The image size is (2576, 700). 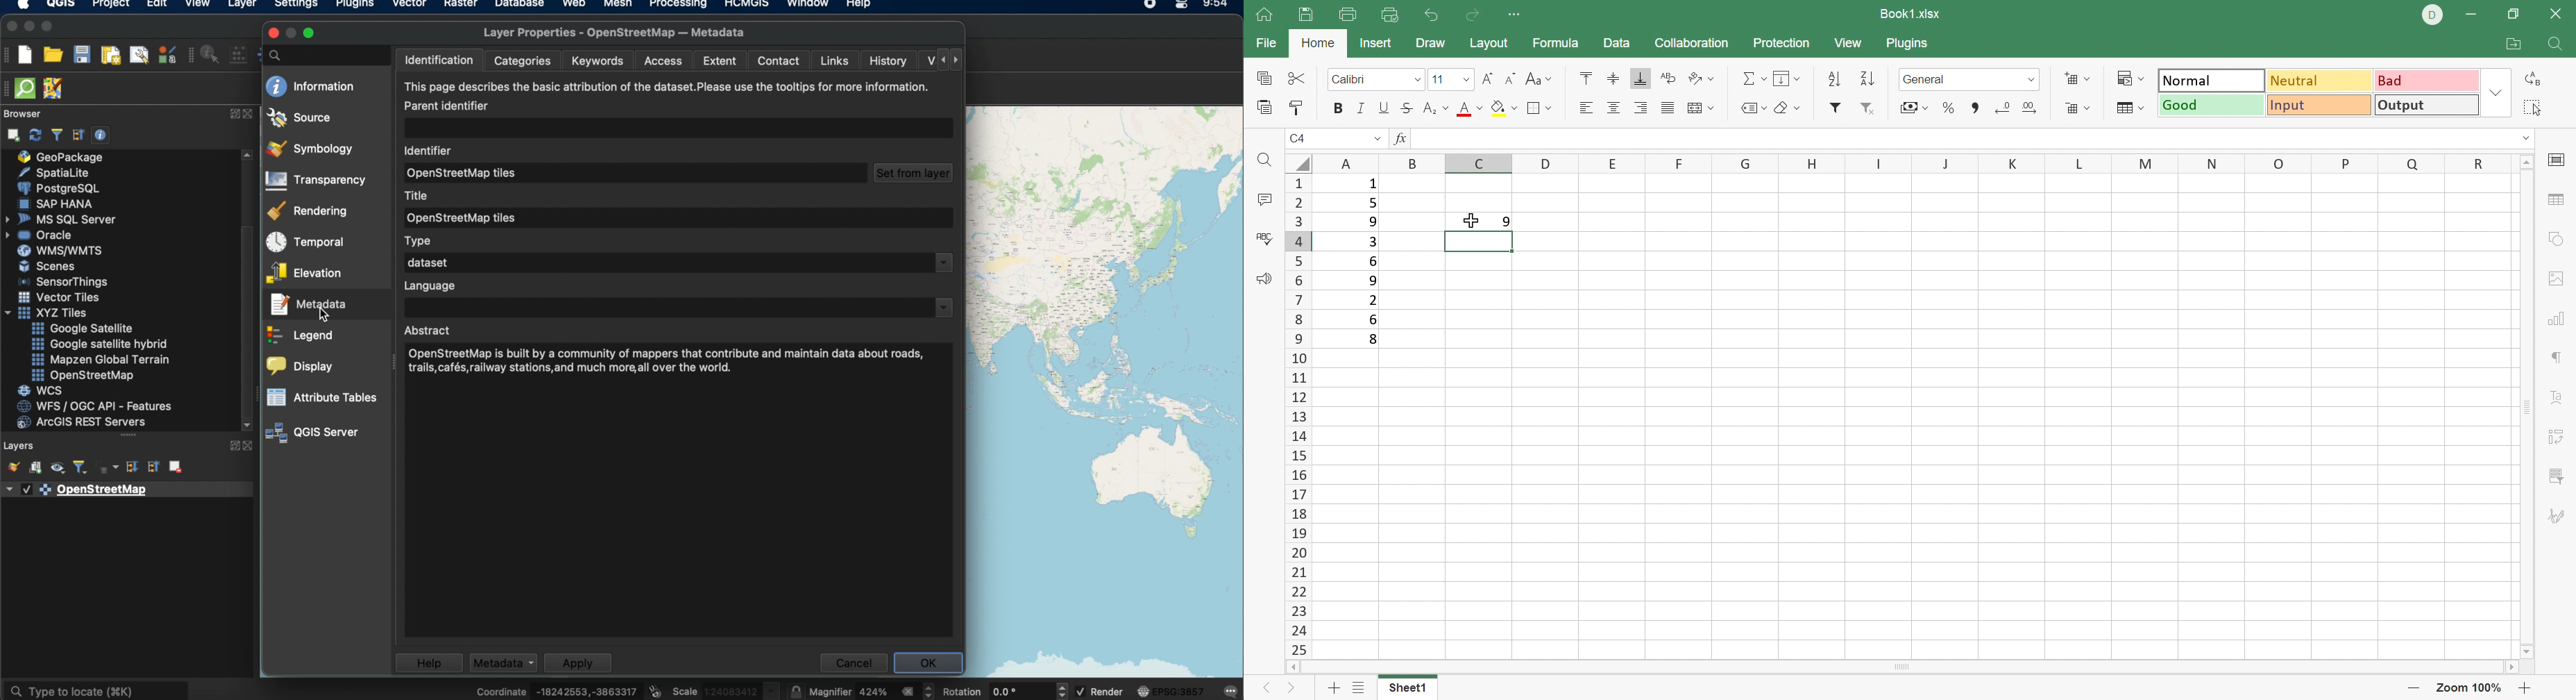 What do you see at coordinates (1386, 108) in the screenshot?
I see `Underline` at bounding box center [1386, 108].